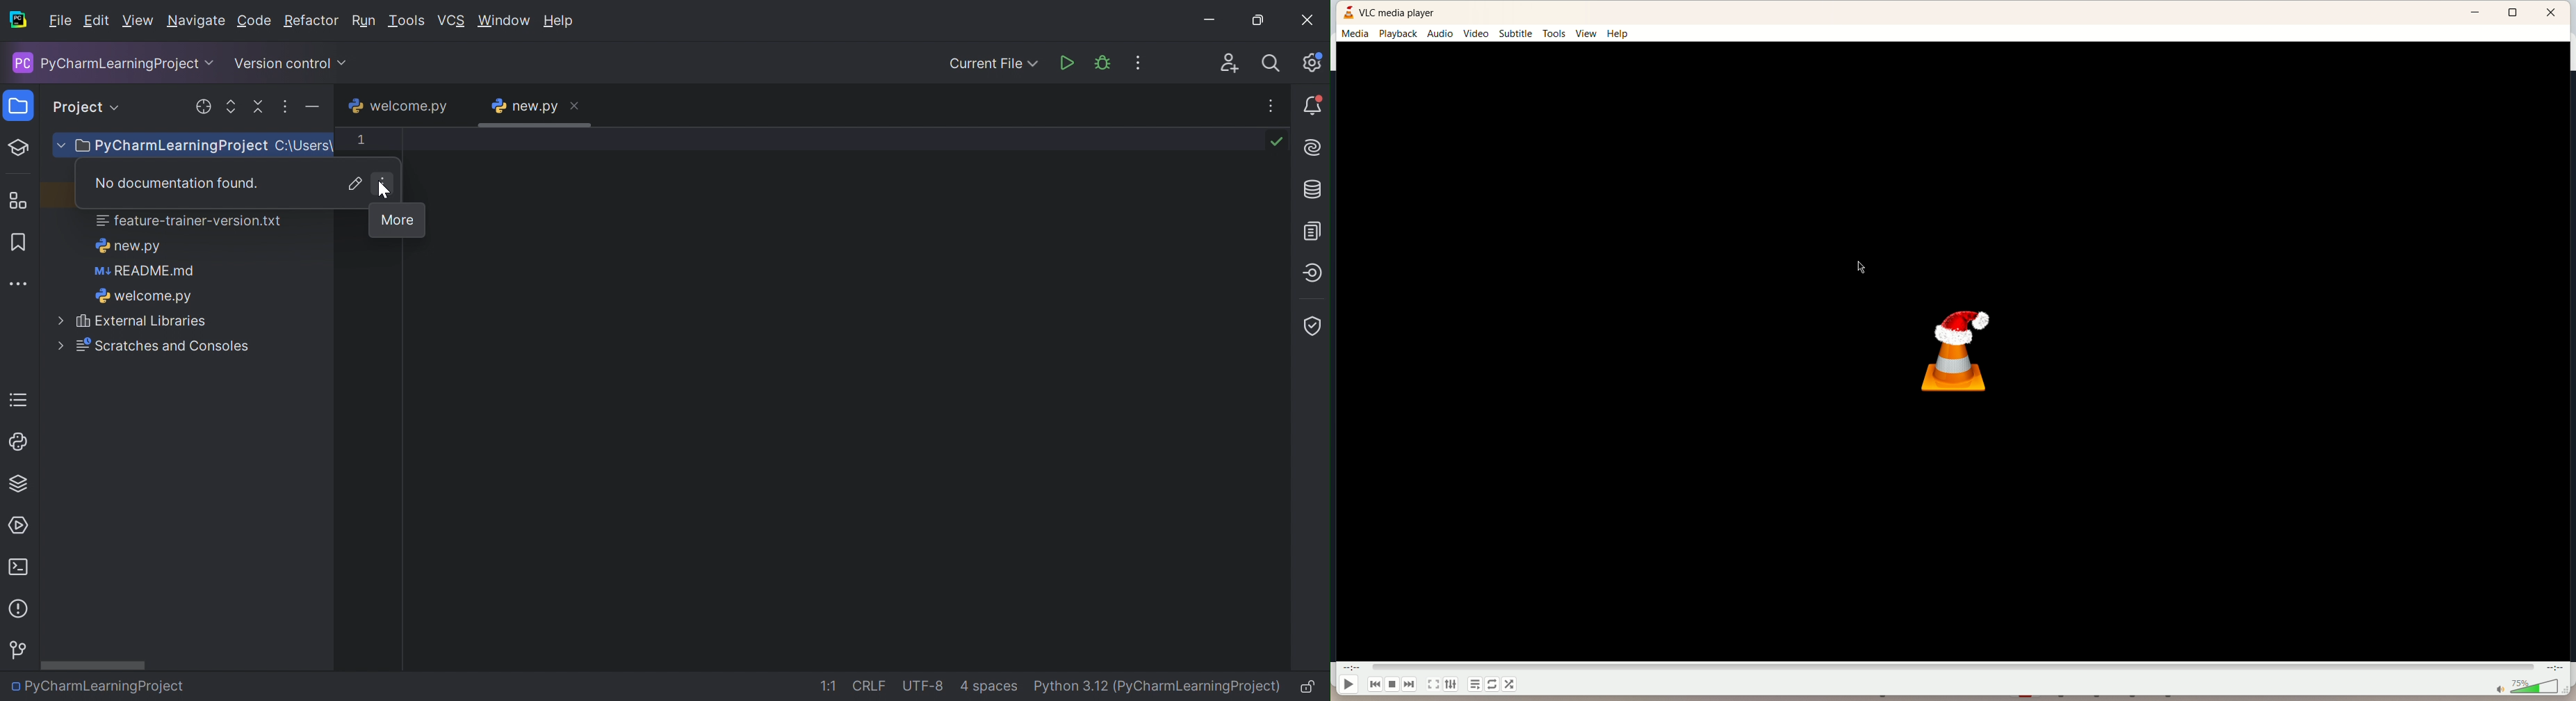 Image resolution: width=2576 pixels, height=728 pixels. Describe the element at coordinates (1441, 33) in the screenshot. I see `audio` at that location.